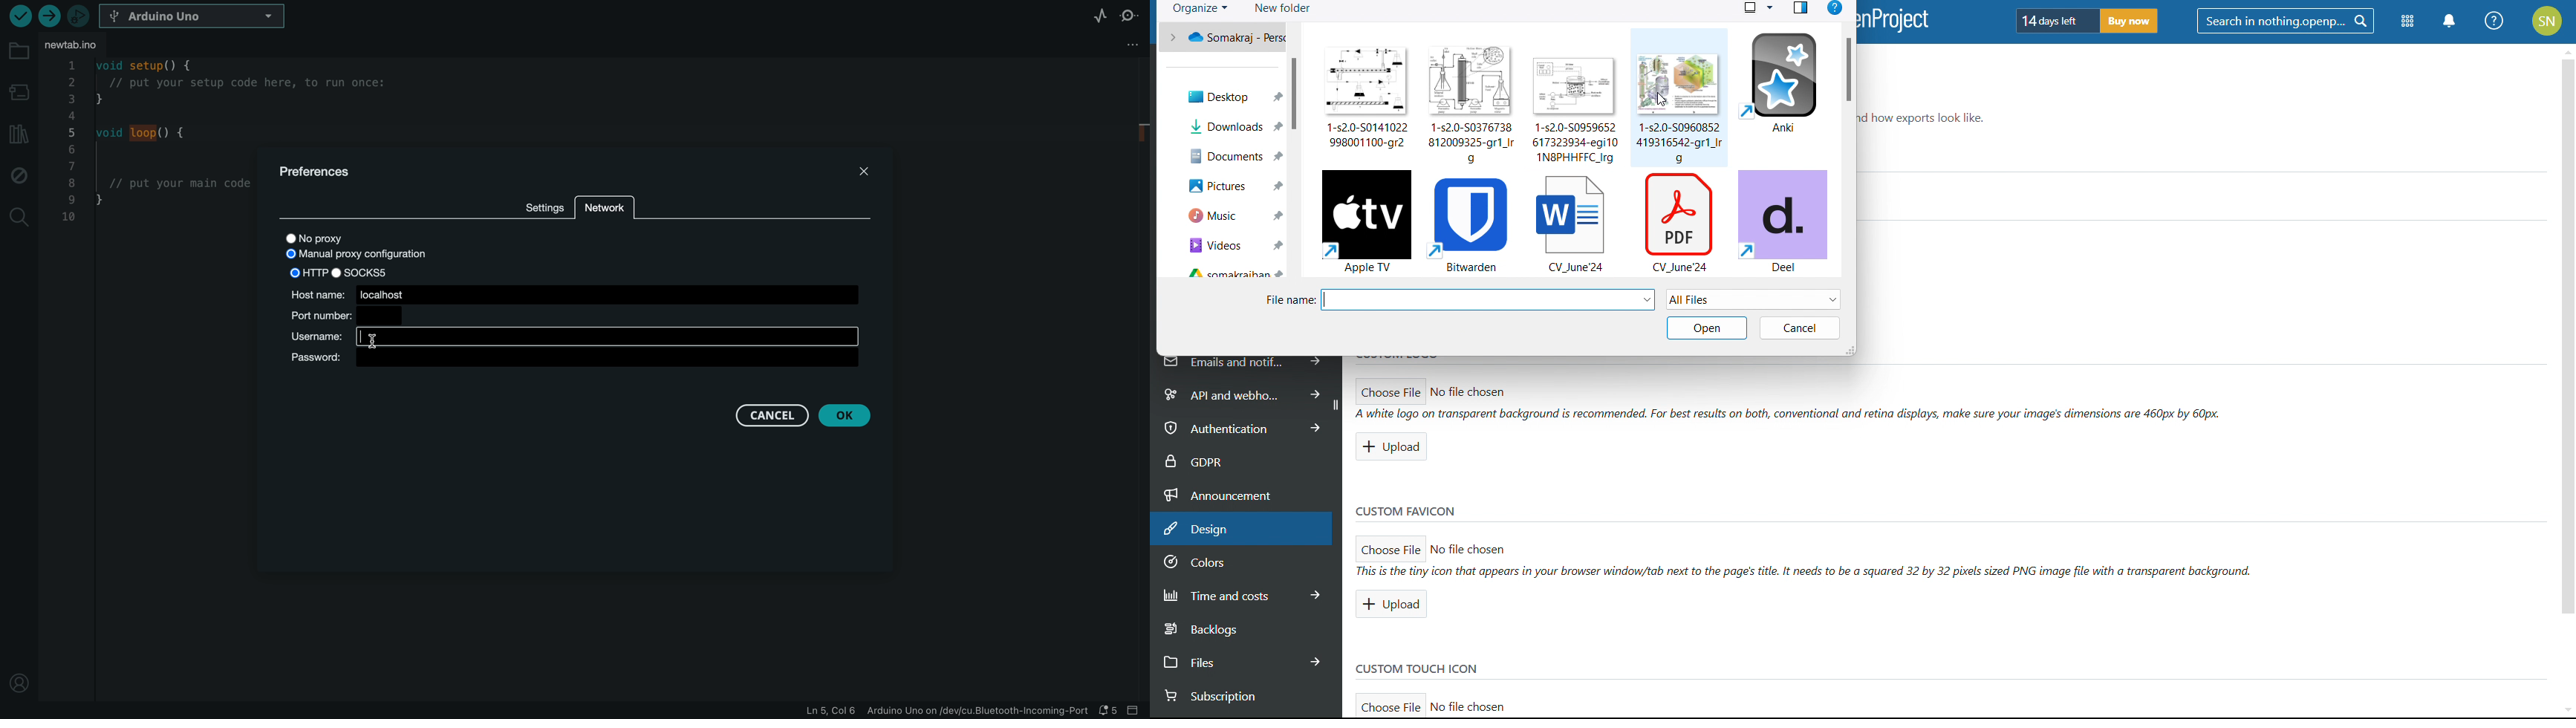 This screenshot has width=2576, height=728. I want to click on choose file for custom logo, so click(1391, 390).